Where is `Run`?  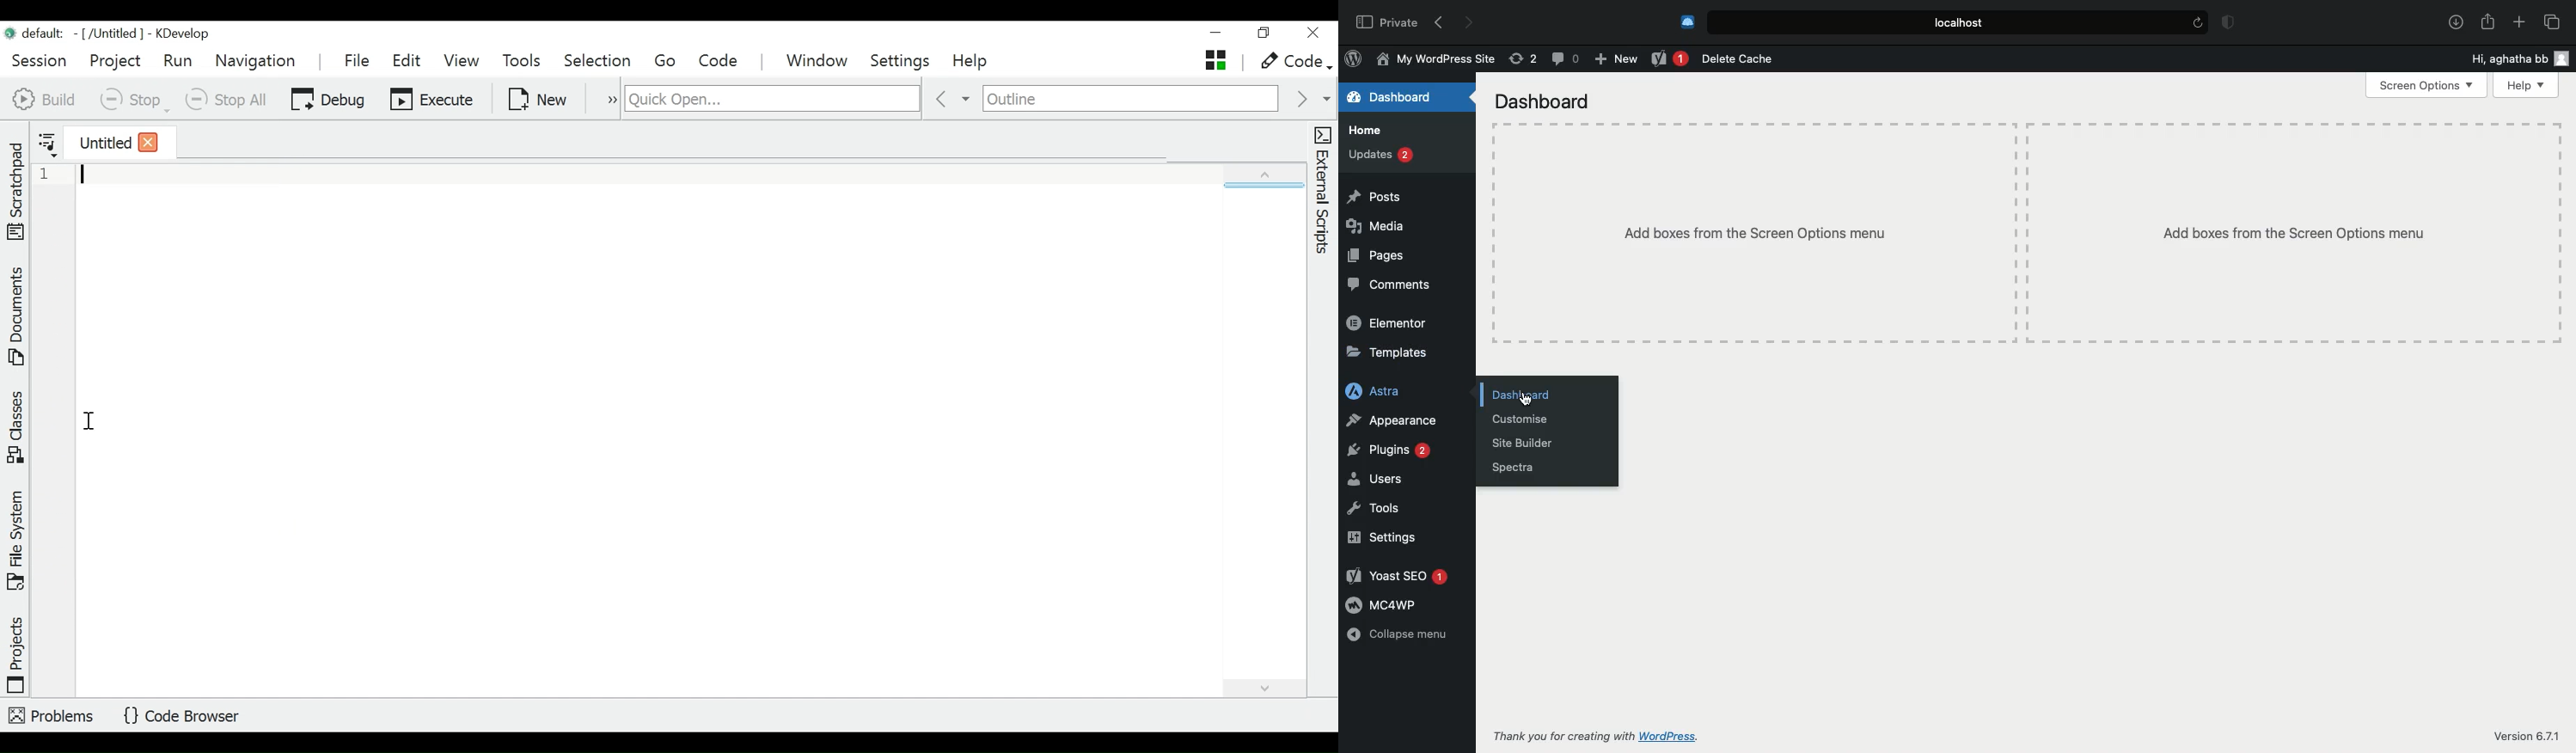
Run is located at coordinates (179, 61).